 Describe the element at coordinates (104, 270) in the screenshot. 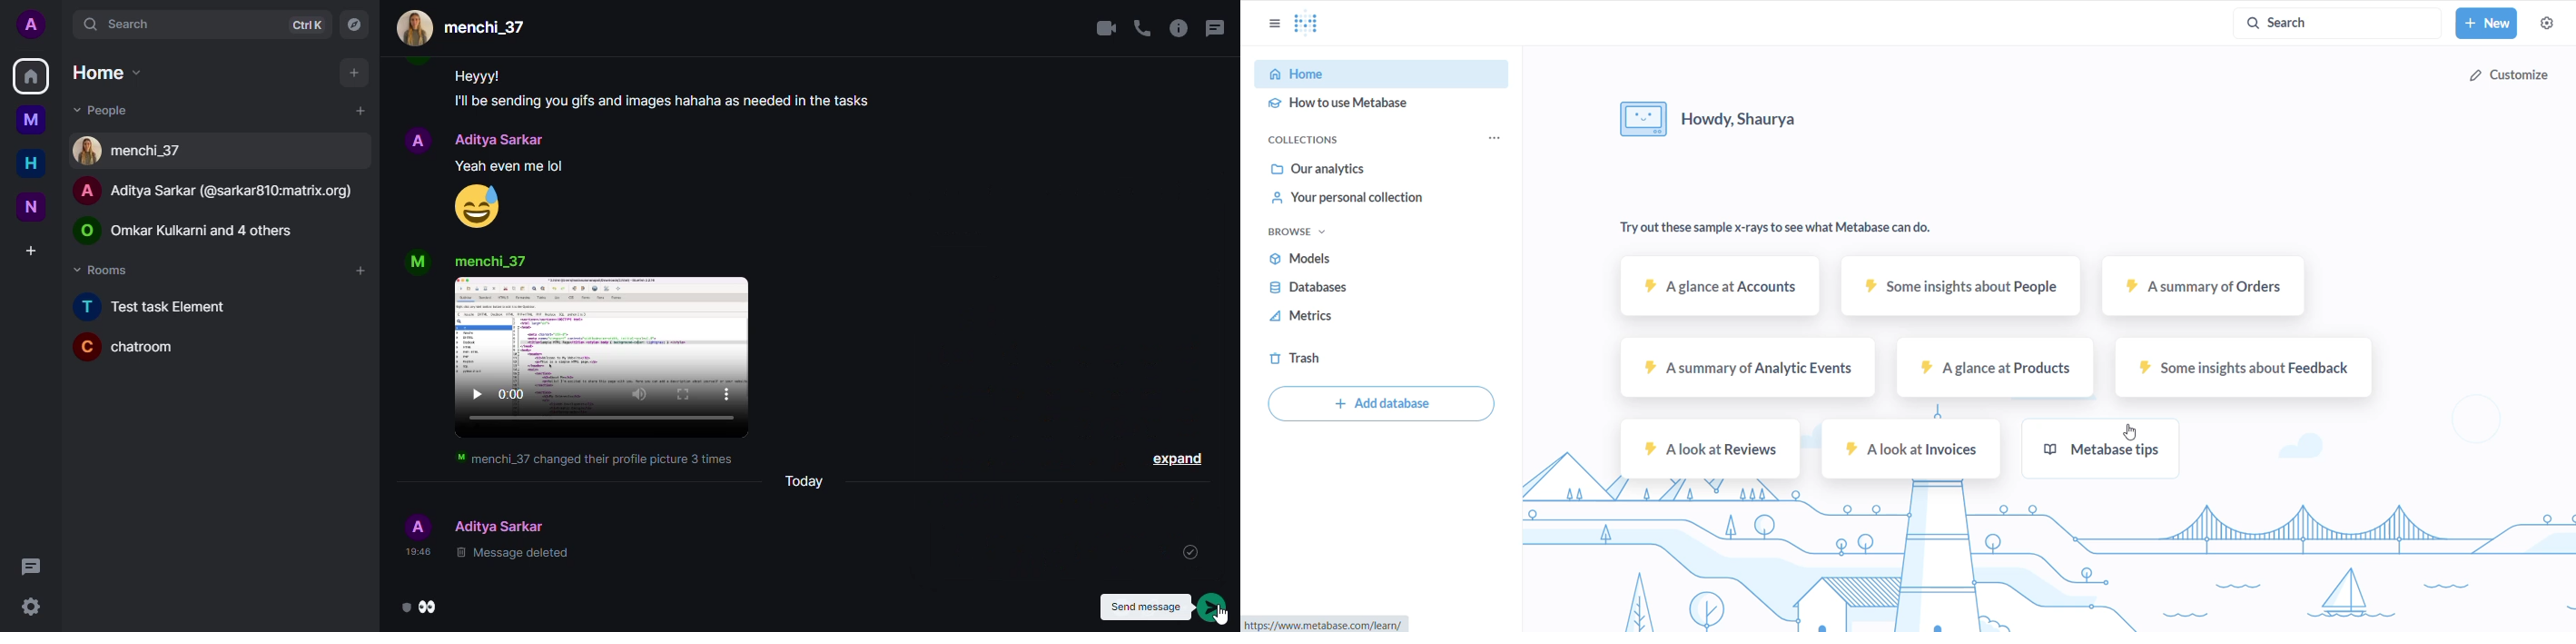

I see `rooms drop down` at that location.